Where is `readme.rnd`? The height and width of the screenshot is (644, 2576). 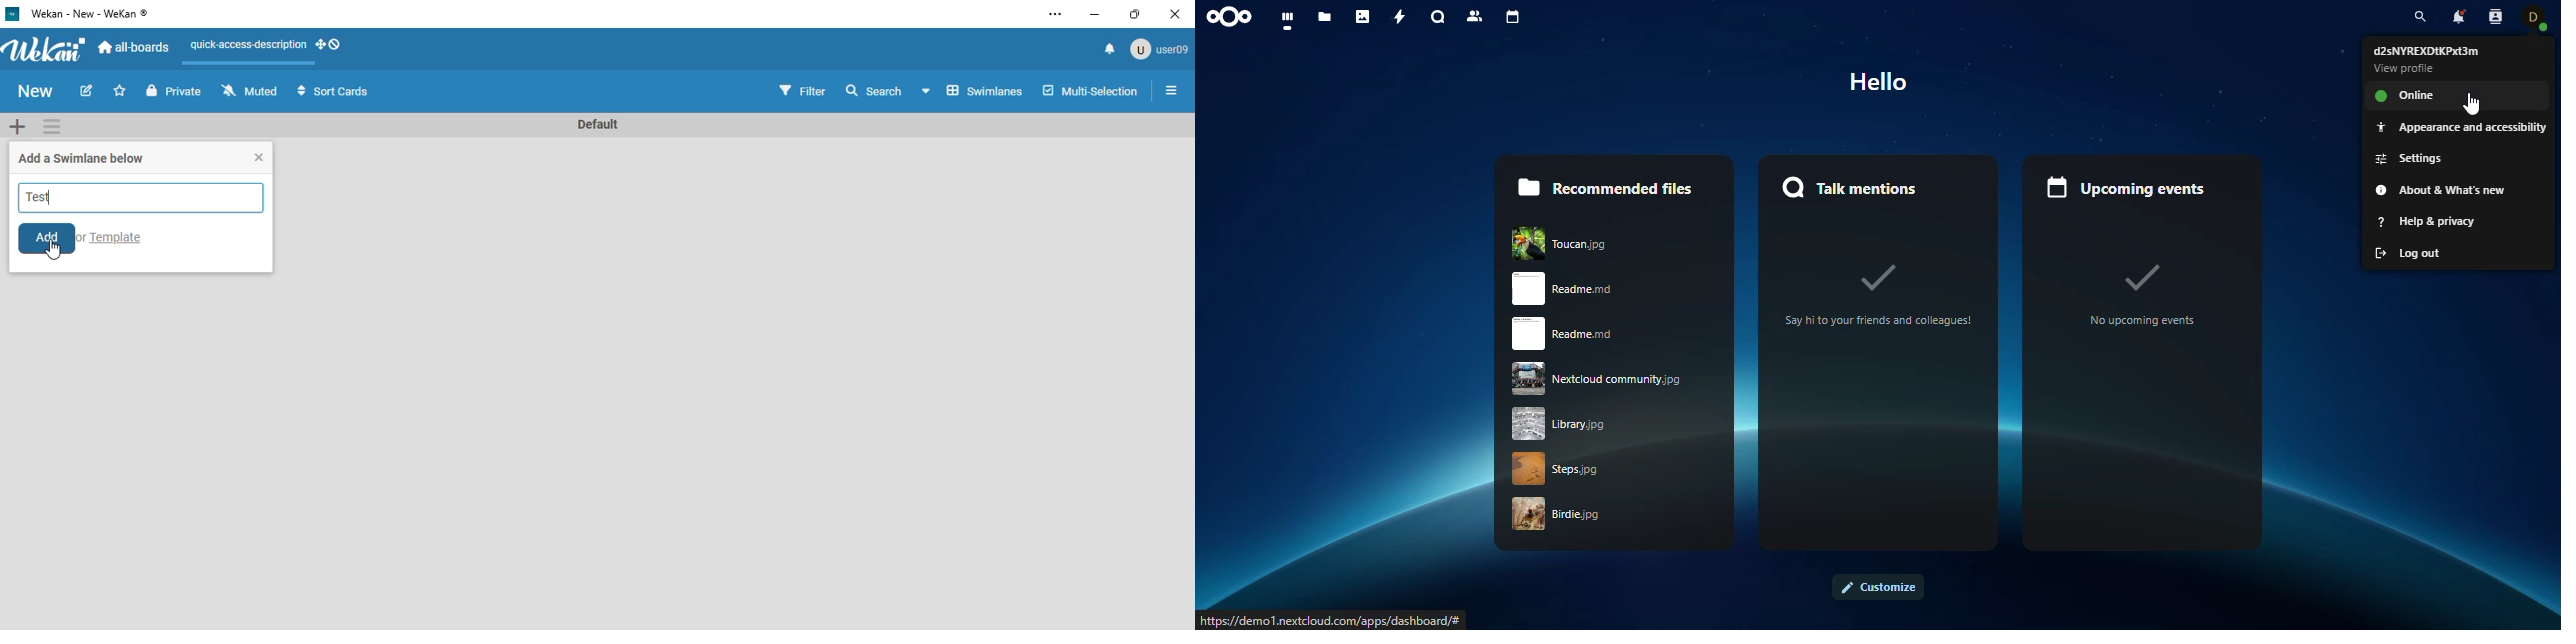
readme.rnd is located at coordinates (1599, 334).